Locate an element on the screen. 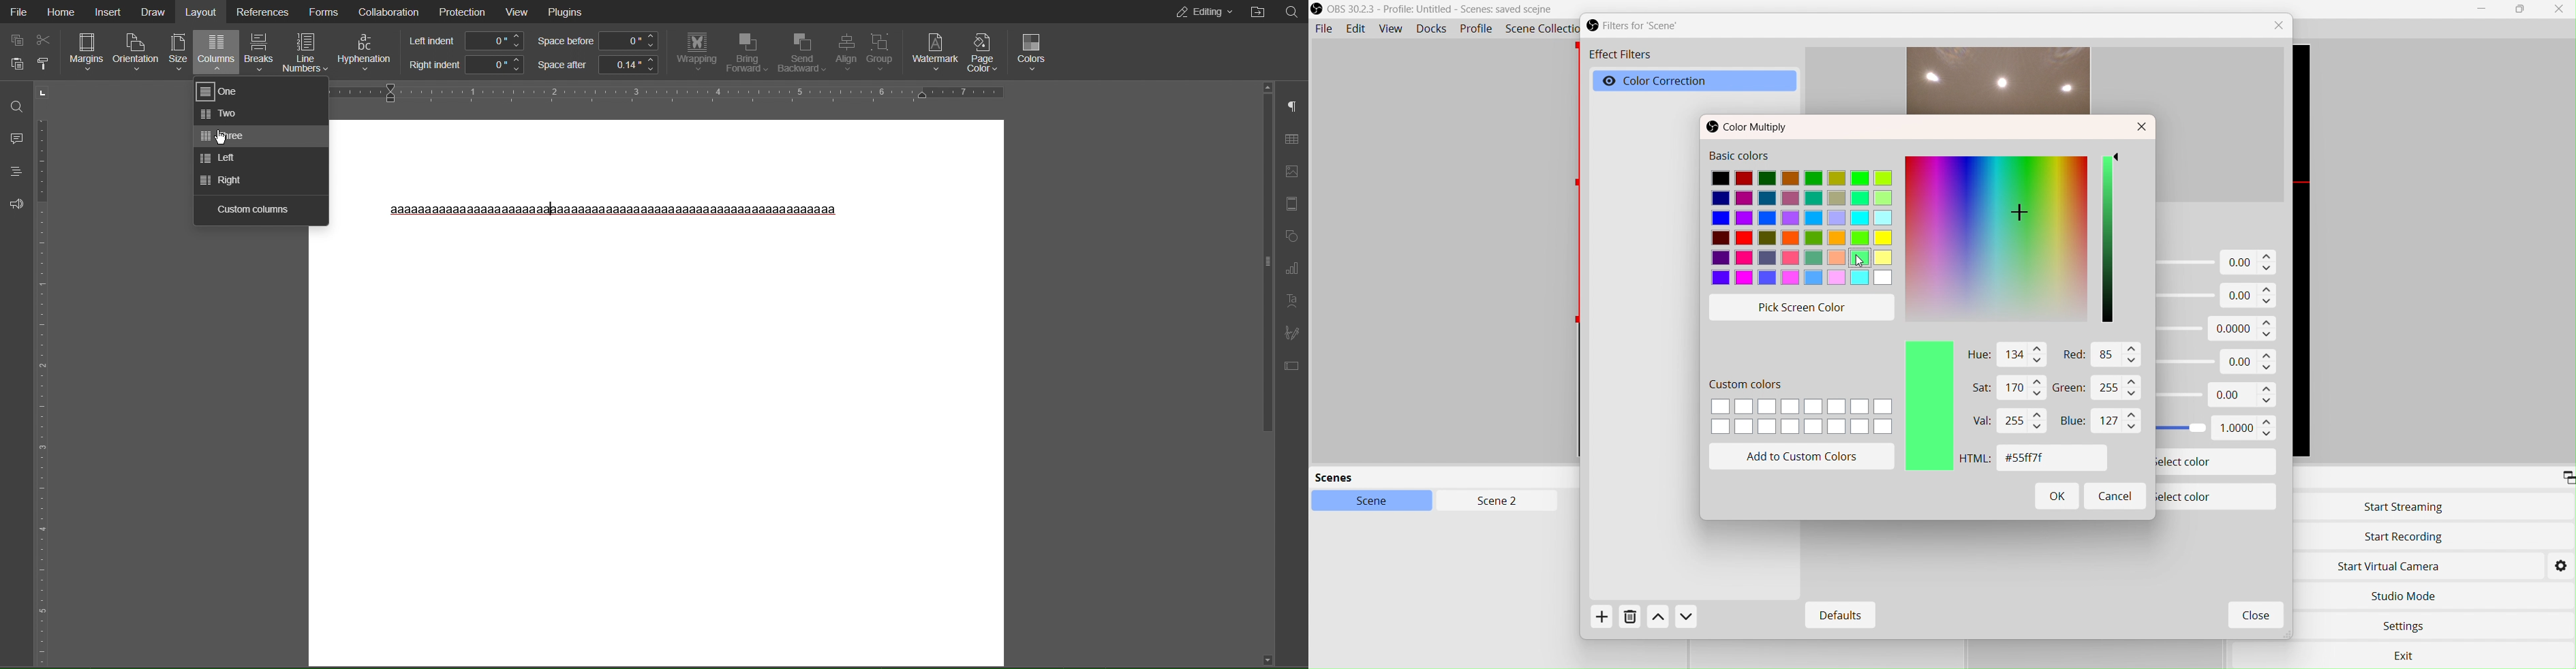 This screenshot has width=2576, height=672. Filters is located at coordinates (1644, 26).